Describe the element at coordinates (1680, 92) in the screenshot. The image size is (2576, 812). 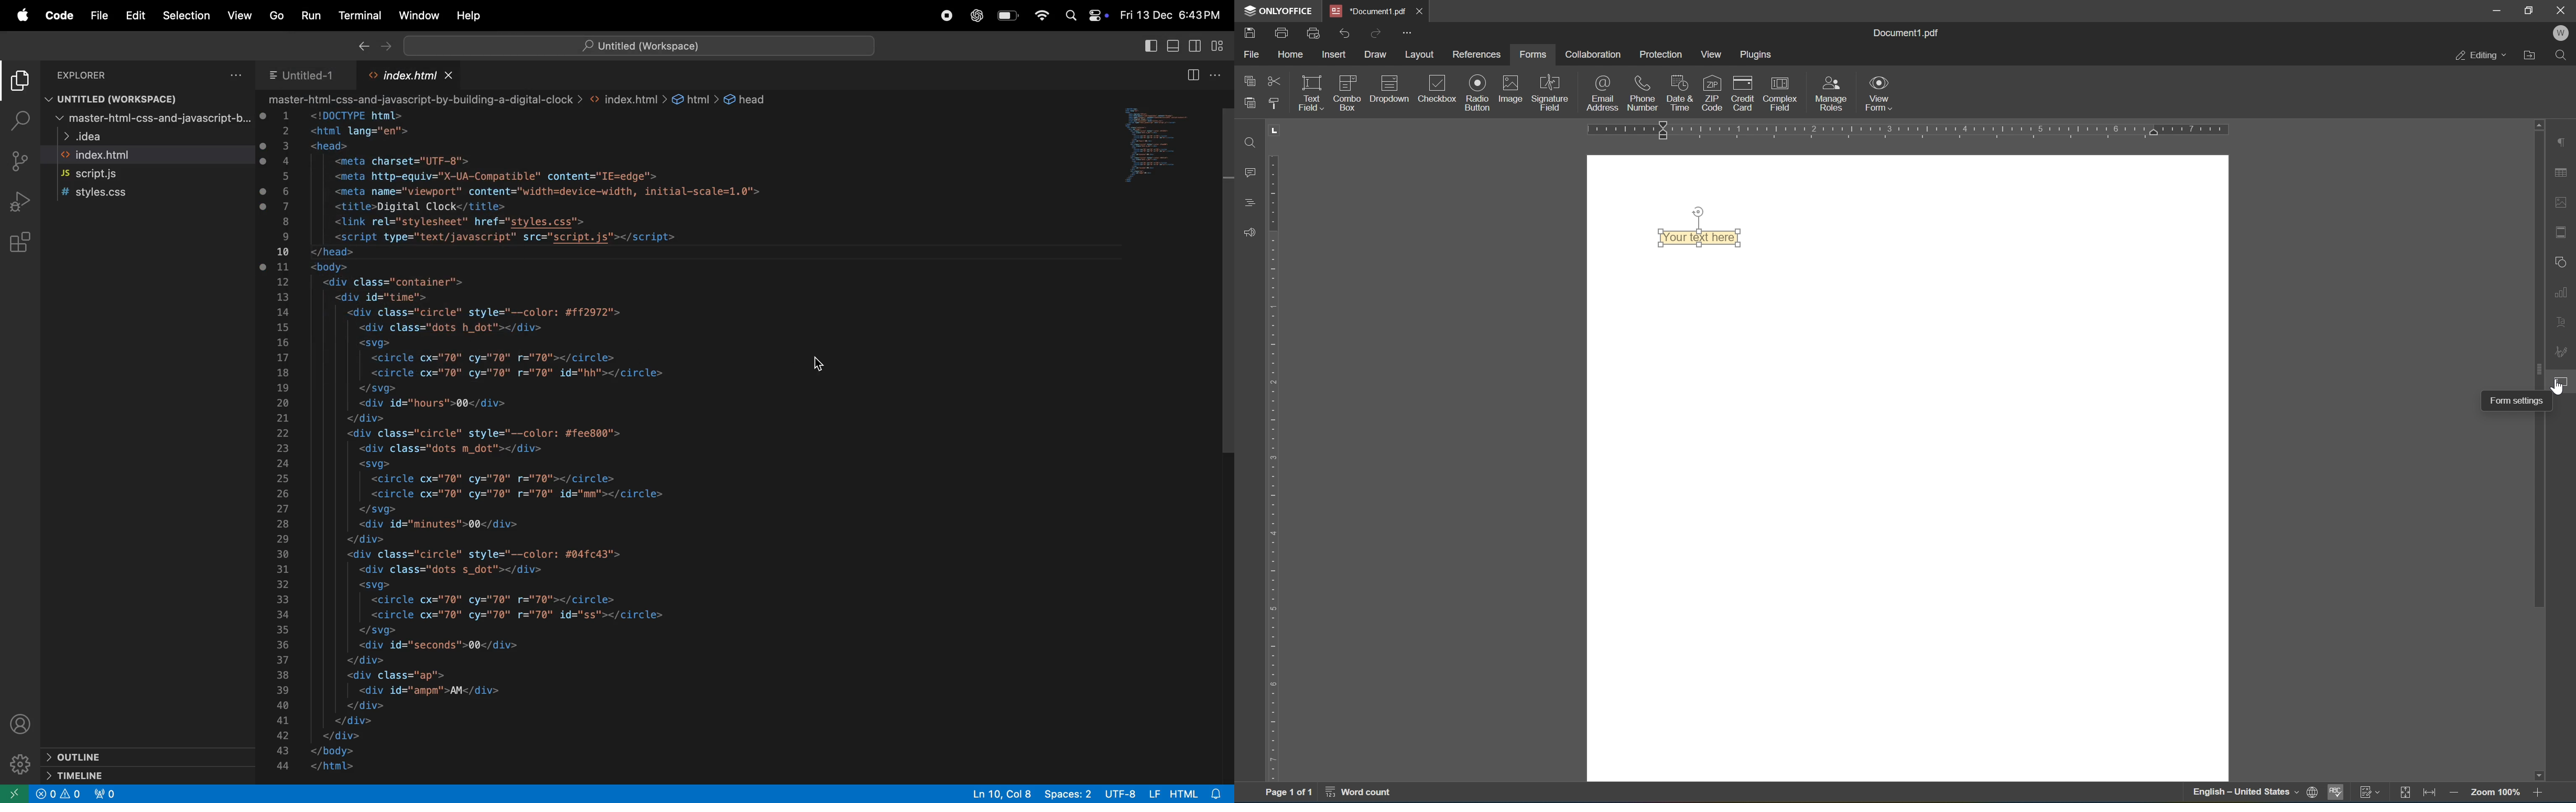
I see `date & time` at that location.